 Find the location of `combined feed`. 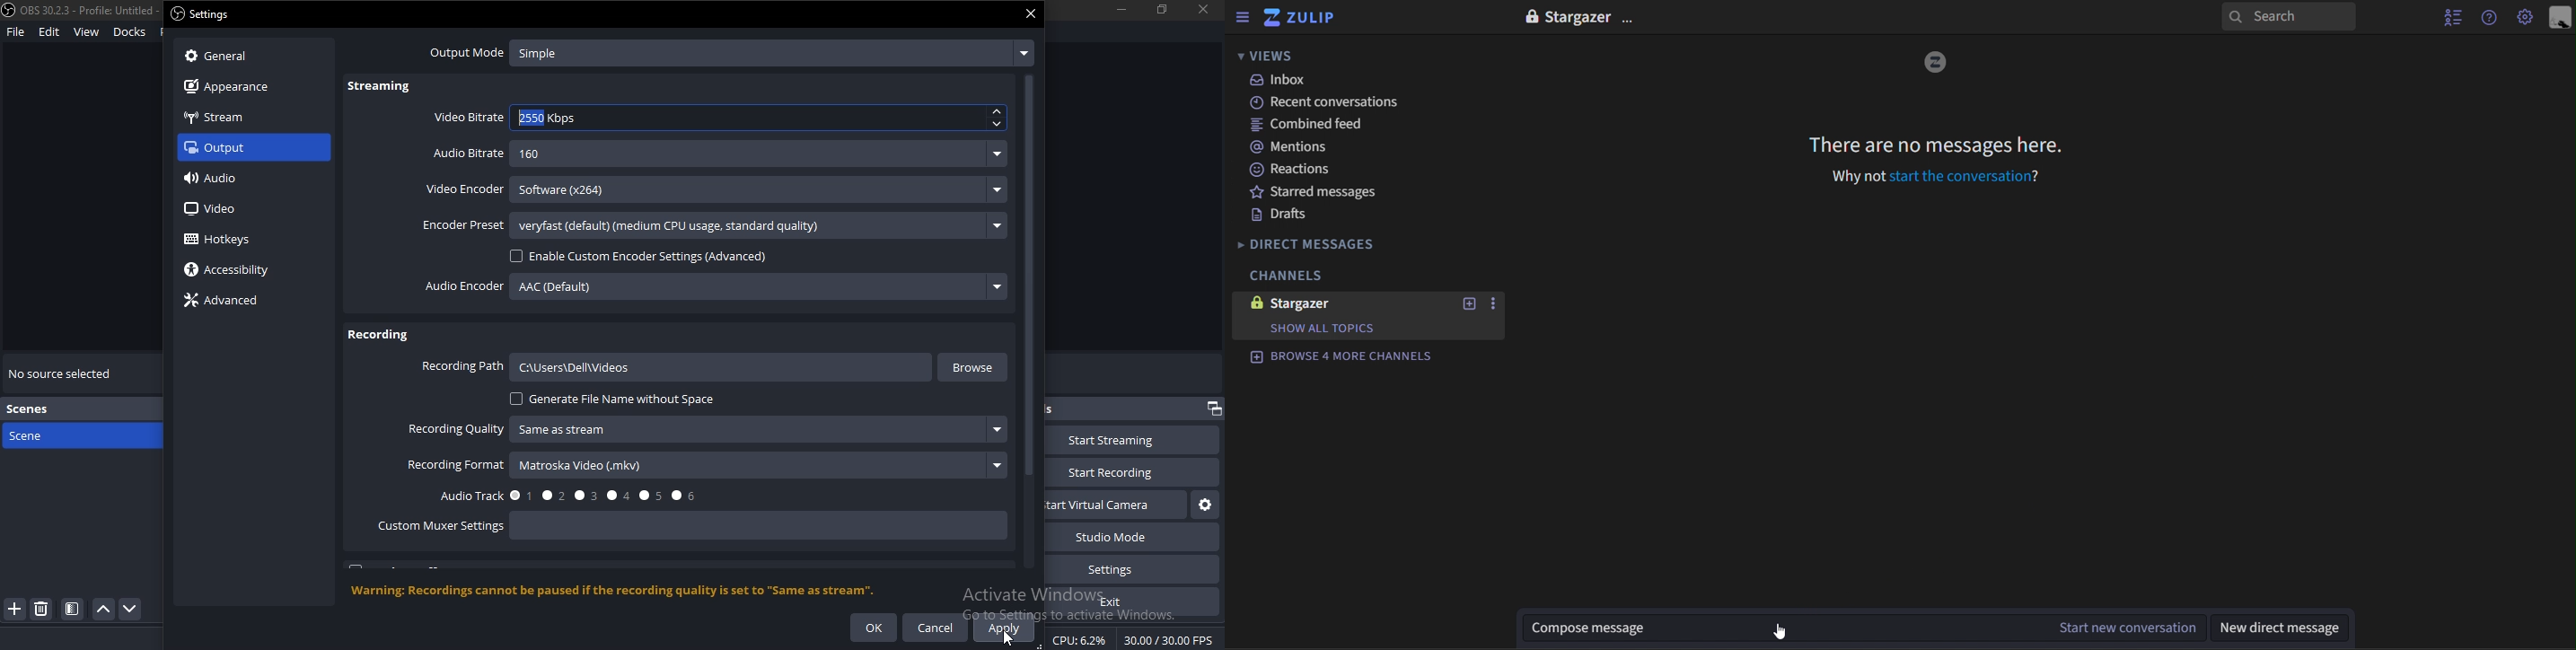

combined feed is located at coordinates (1339, 125).